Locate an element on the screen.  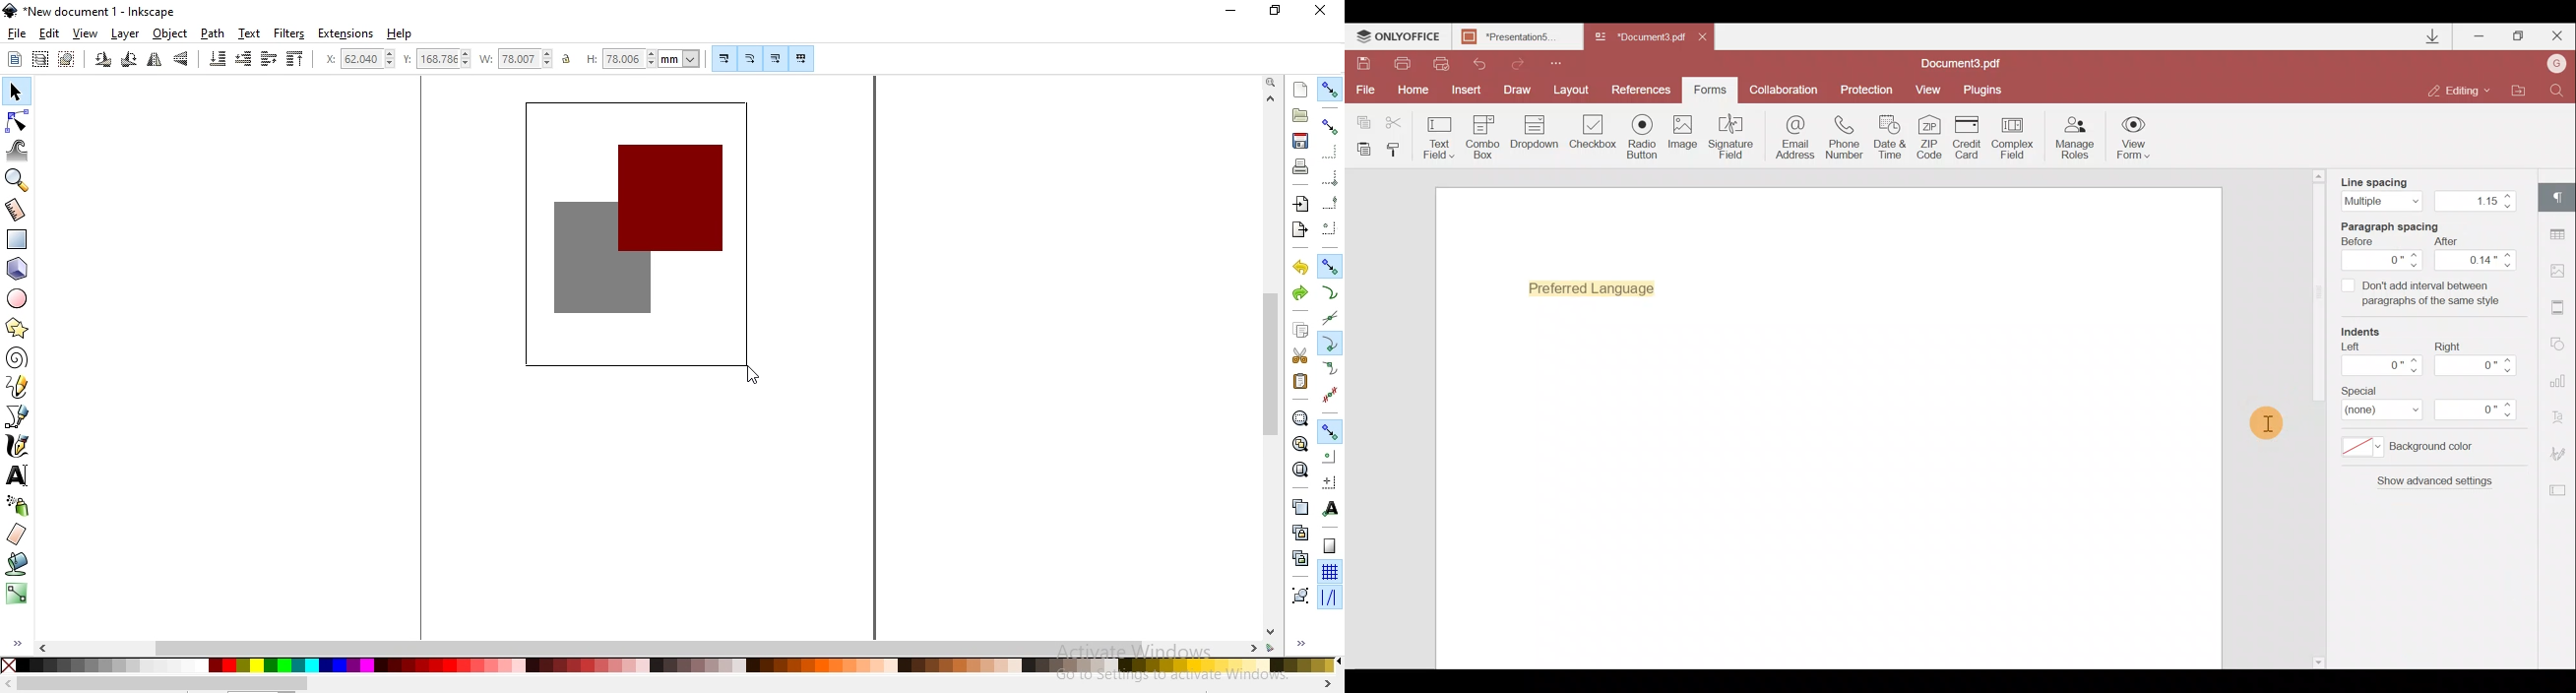
Credit card is located at coordinates (1971, 135).